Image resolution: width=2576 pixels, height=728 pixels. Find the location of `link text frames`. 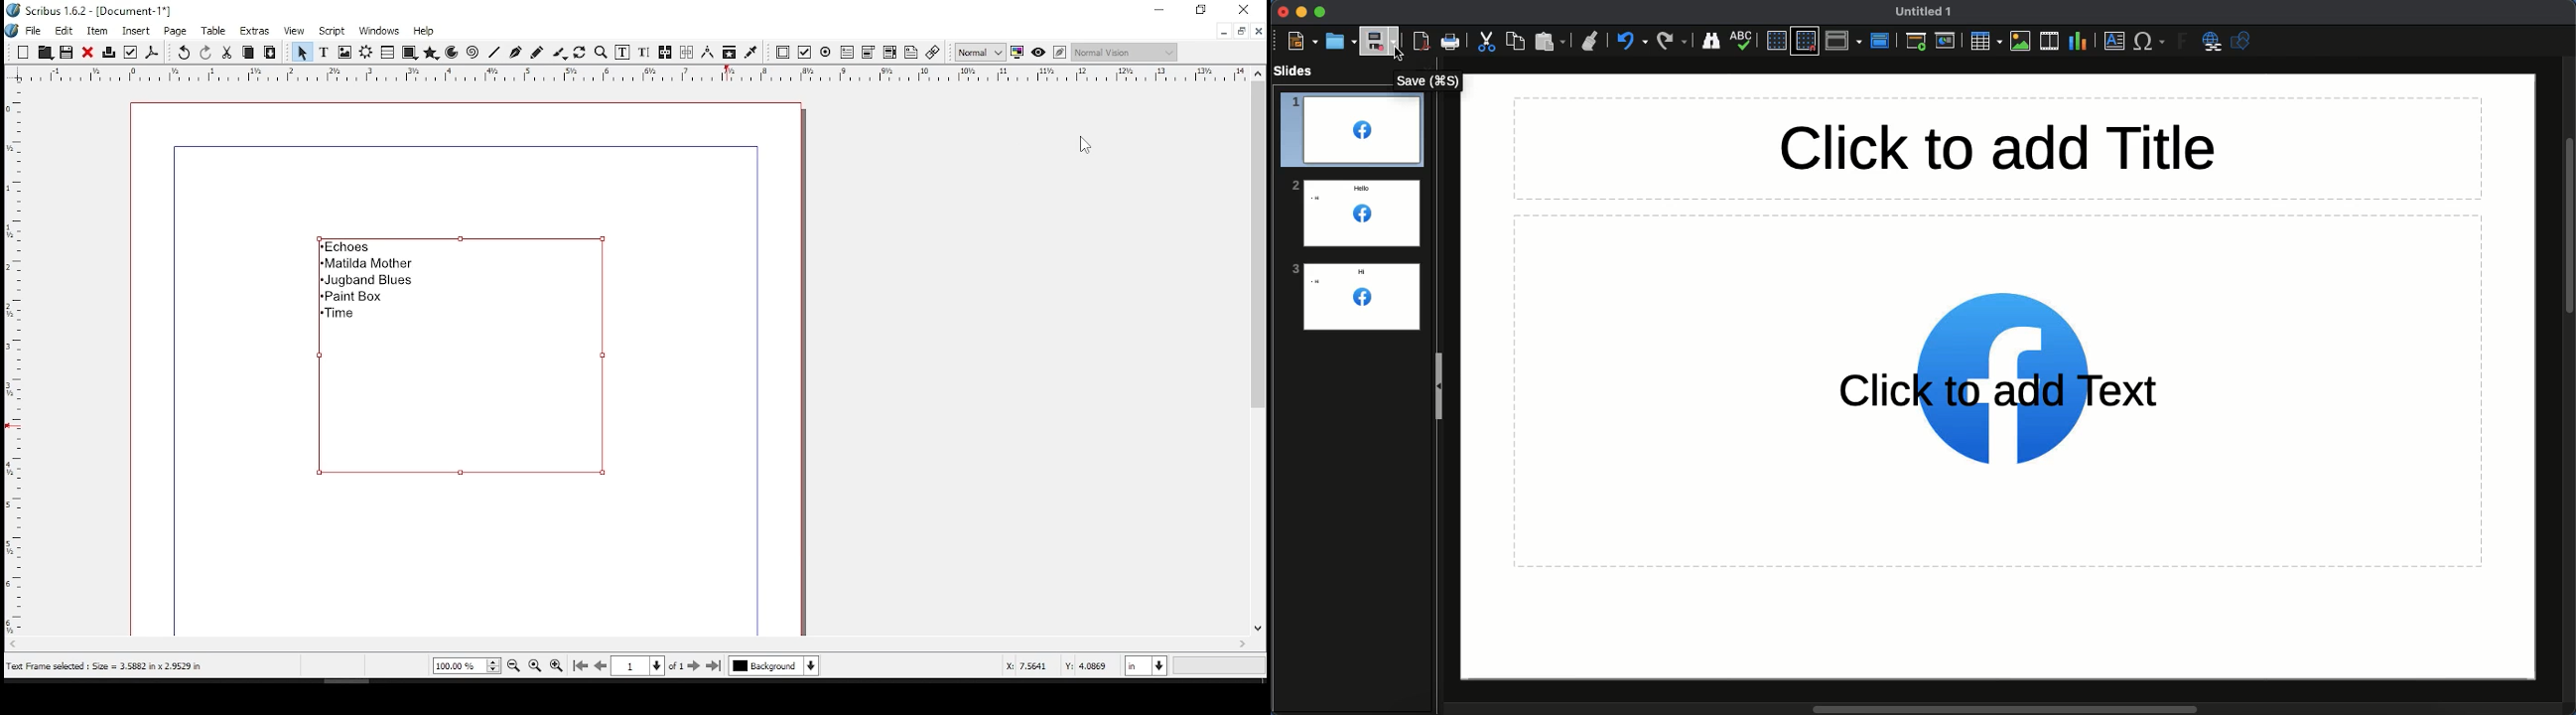

link text frames is located at coordinates (665, 54).